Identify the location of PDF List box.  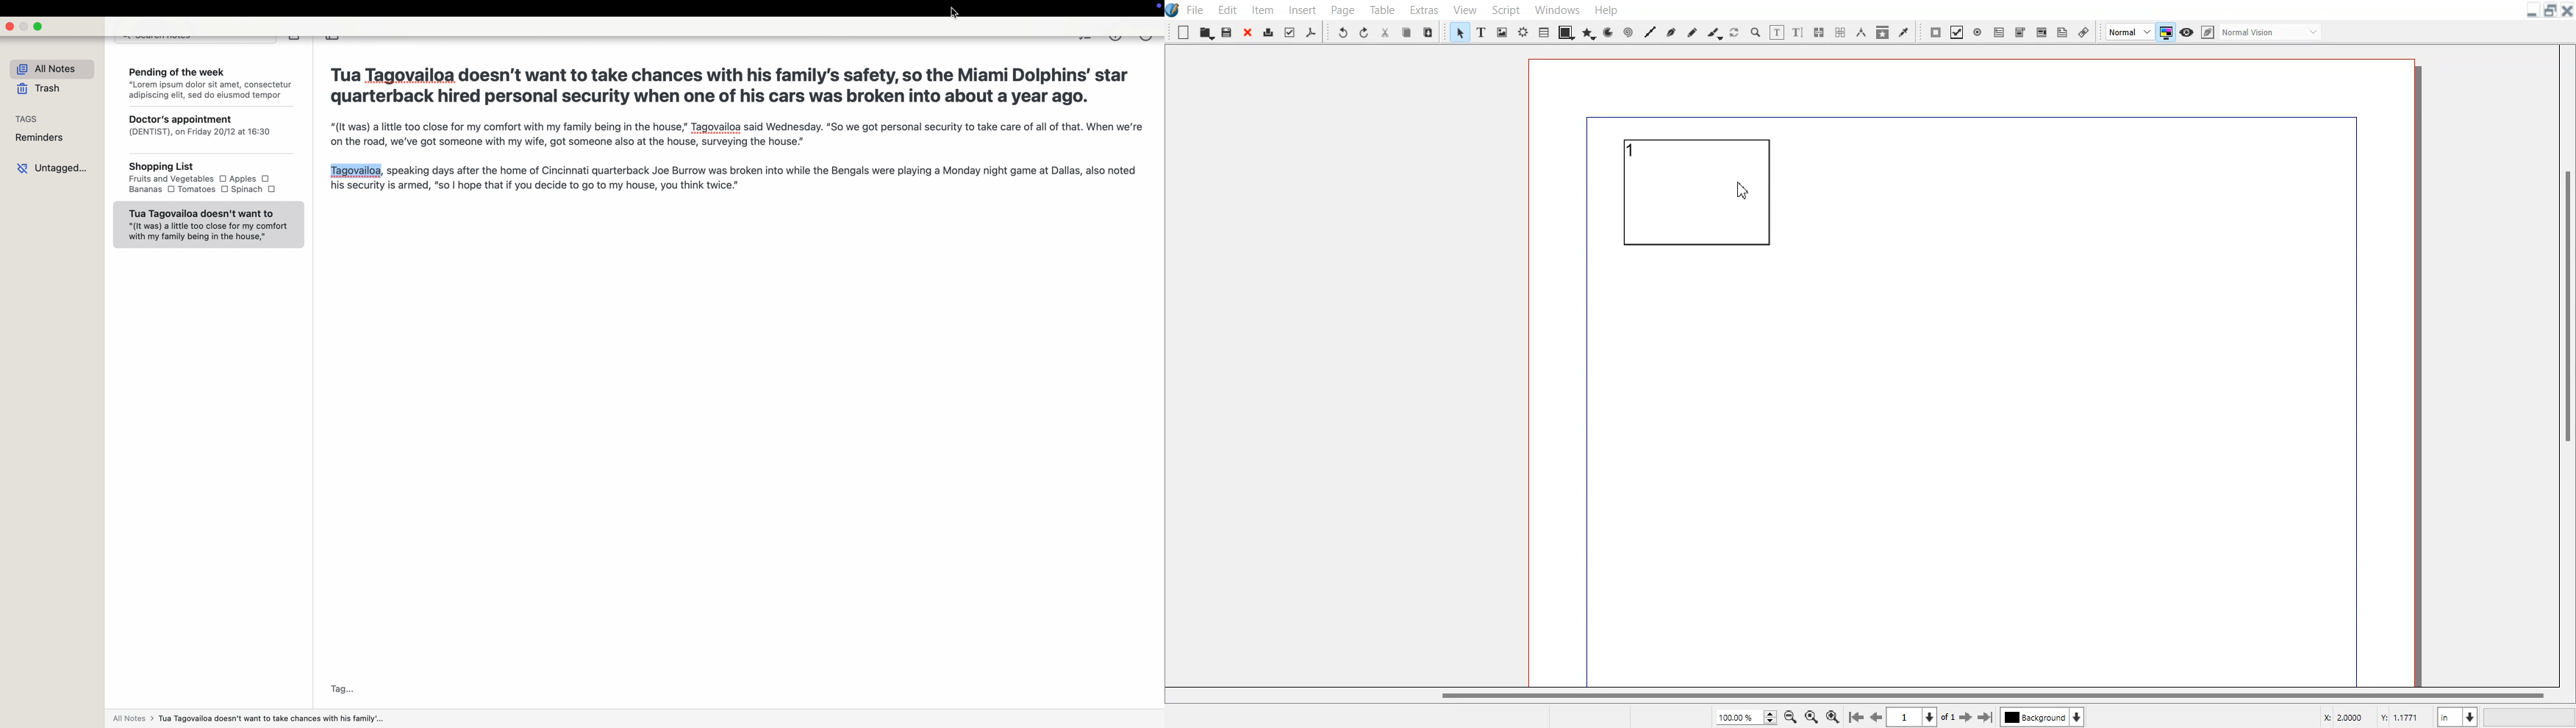
(2042, 32).